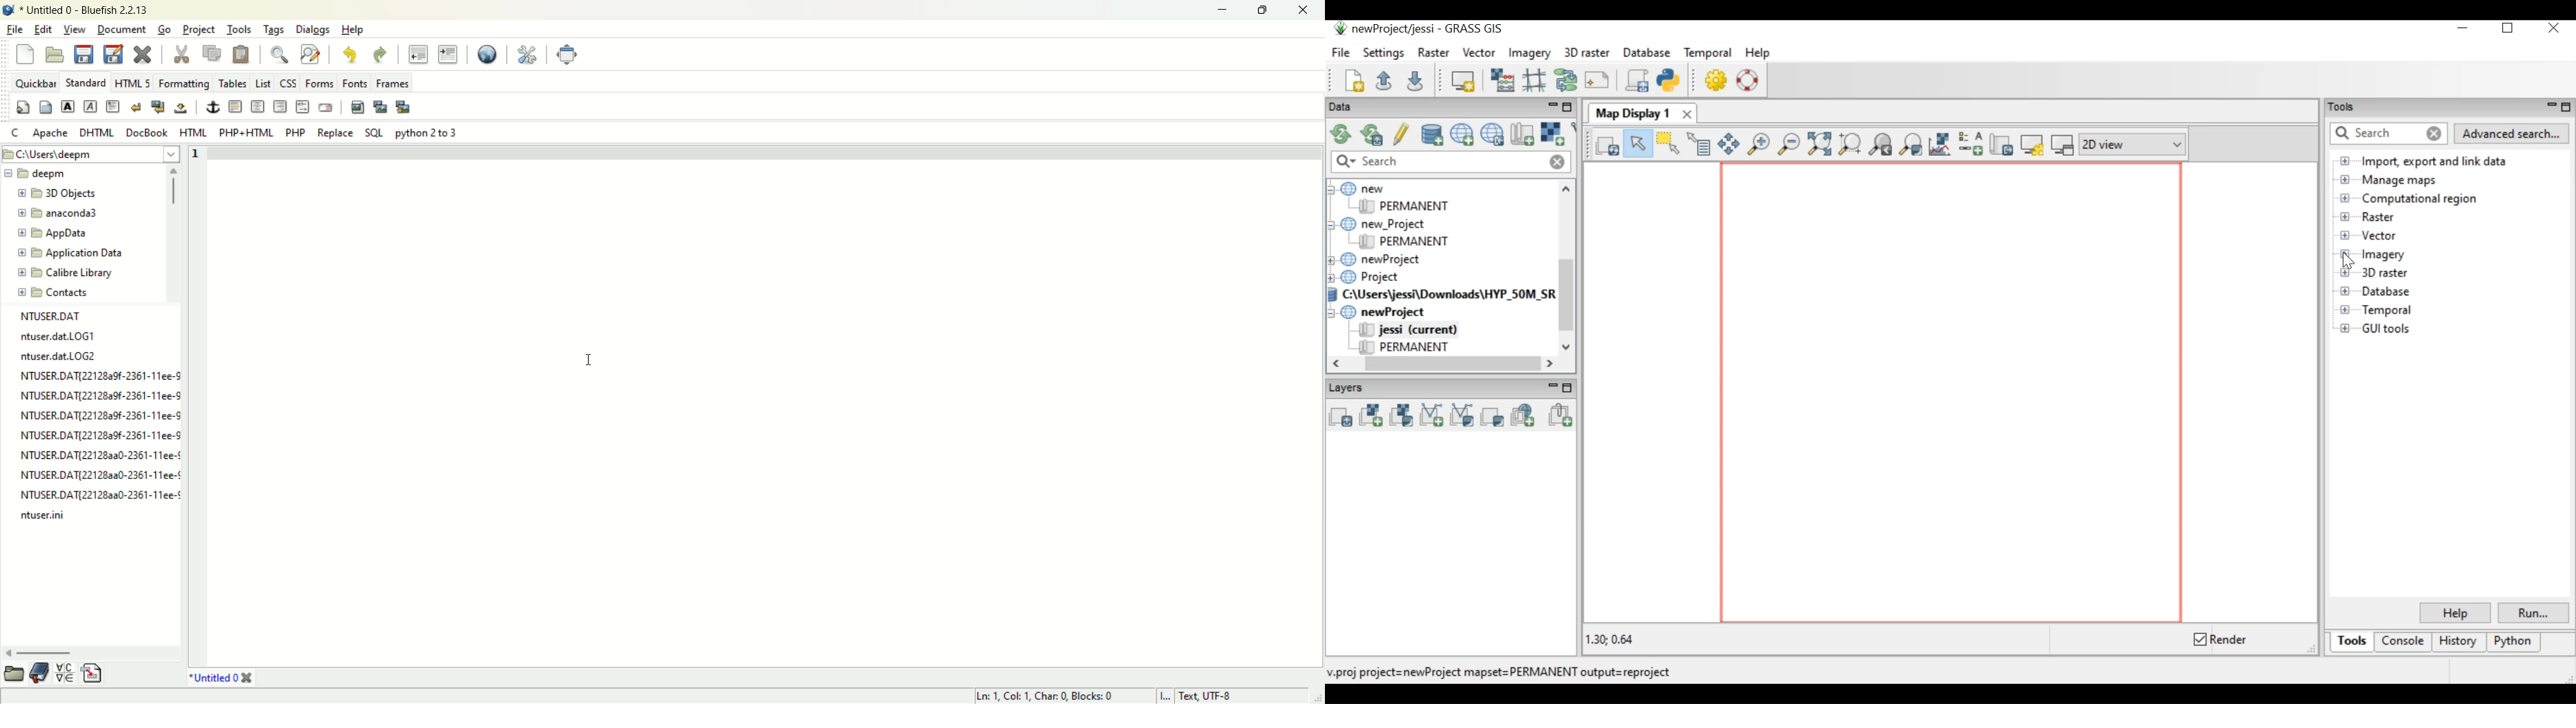 Image resolution: width=2576 pixels, height=728 pixels. I want to click on break, so click(135, 108).